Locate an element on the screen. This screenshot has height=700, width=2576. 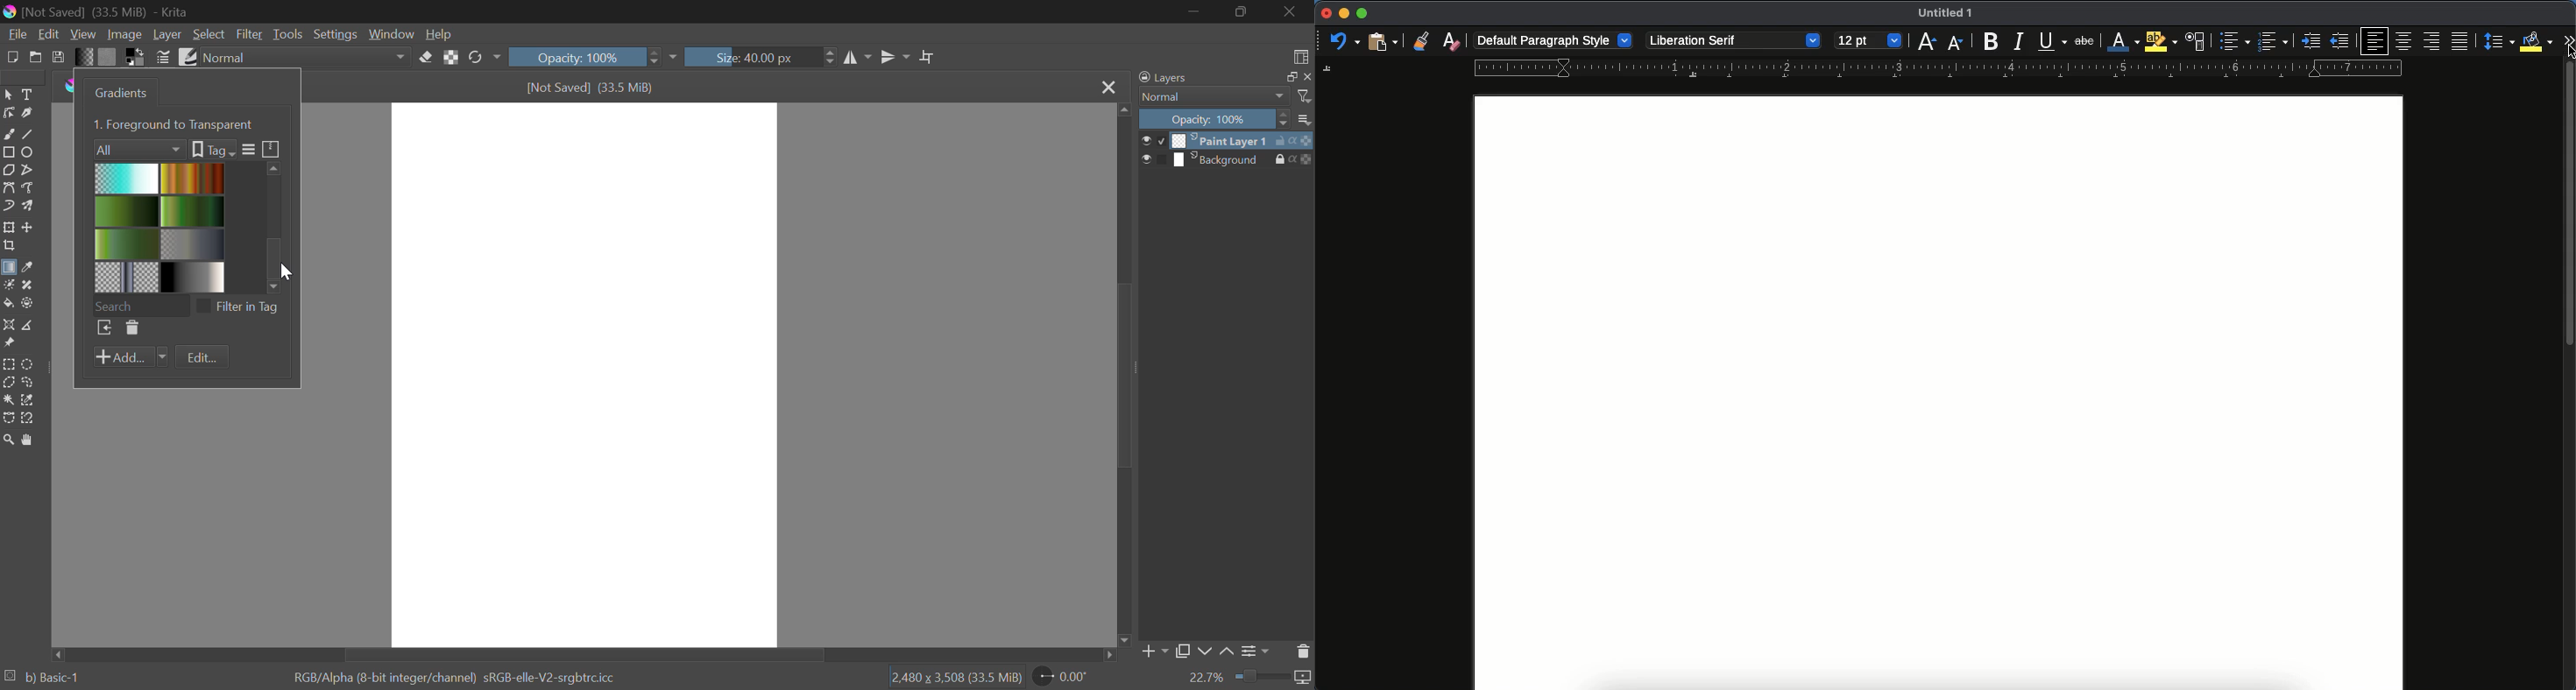
Crop is located at coordinates (928, 58).